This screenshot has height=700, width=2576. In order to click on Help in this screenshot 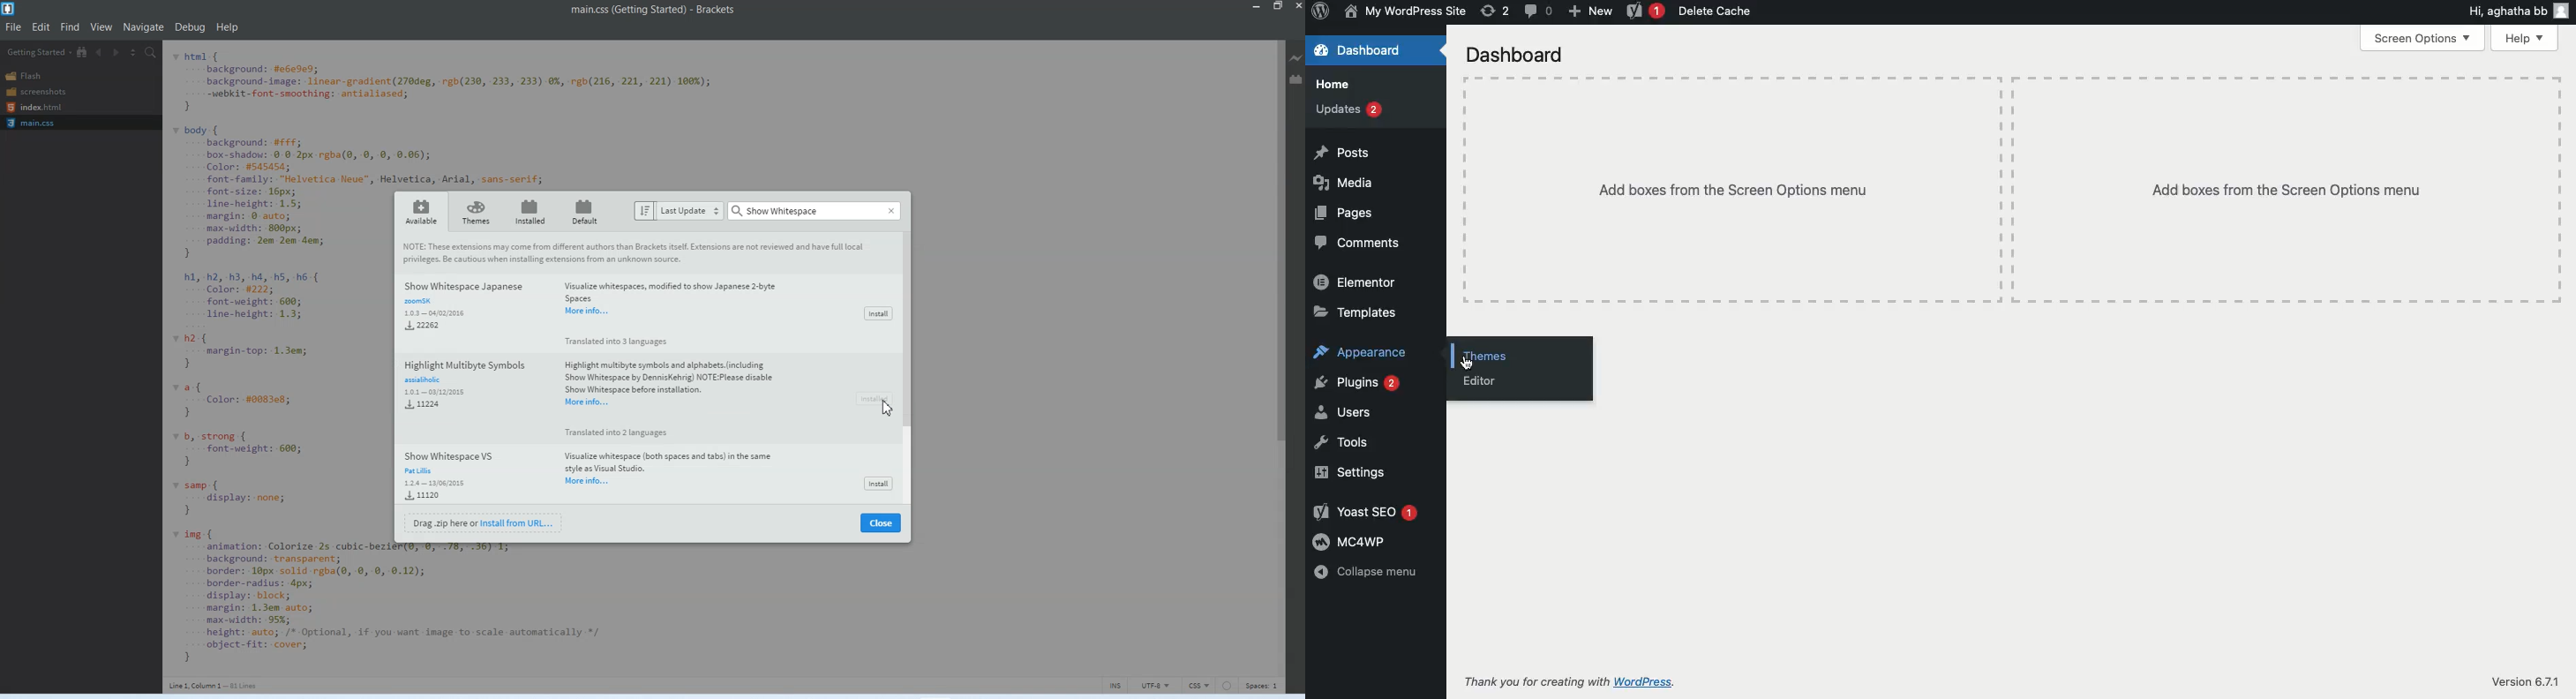, I will do `click(228, 27)`.